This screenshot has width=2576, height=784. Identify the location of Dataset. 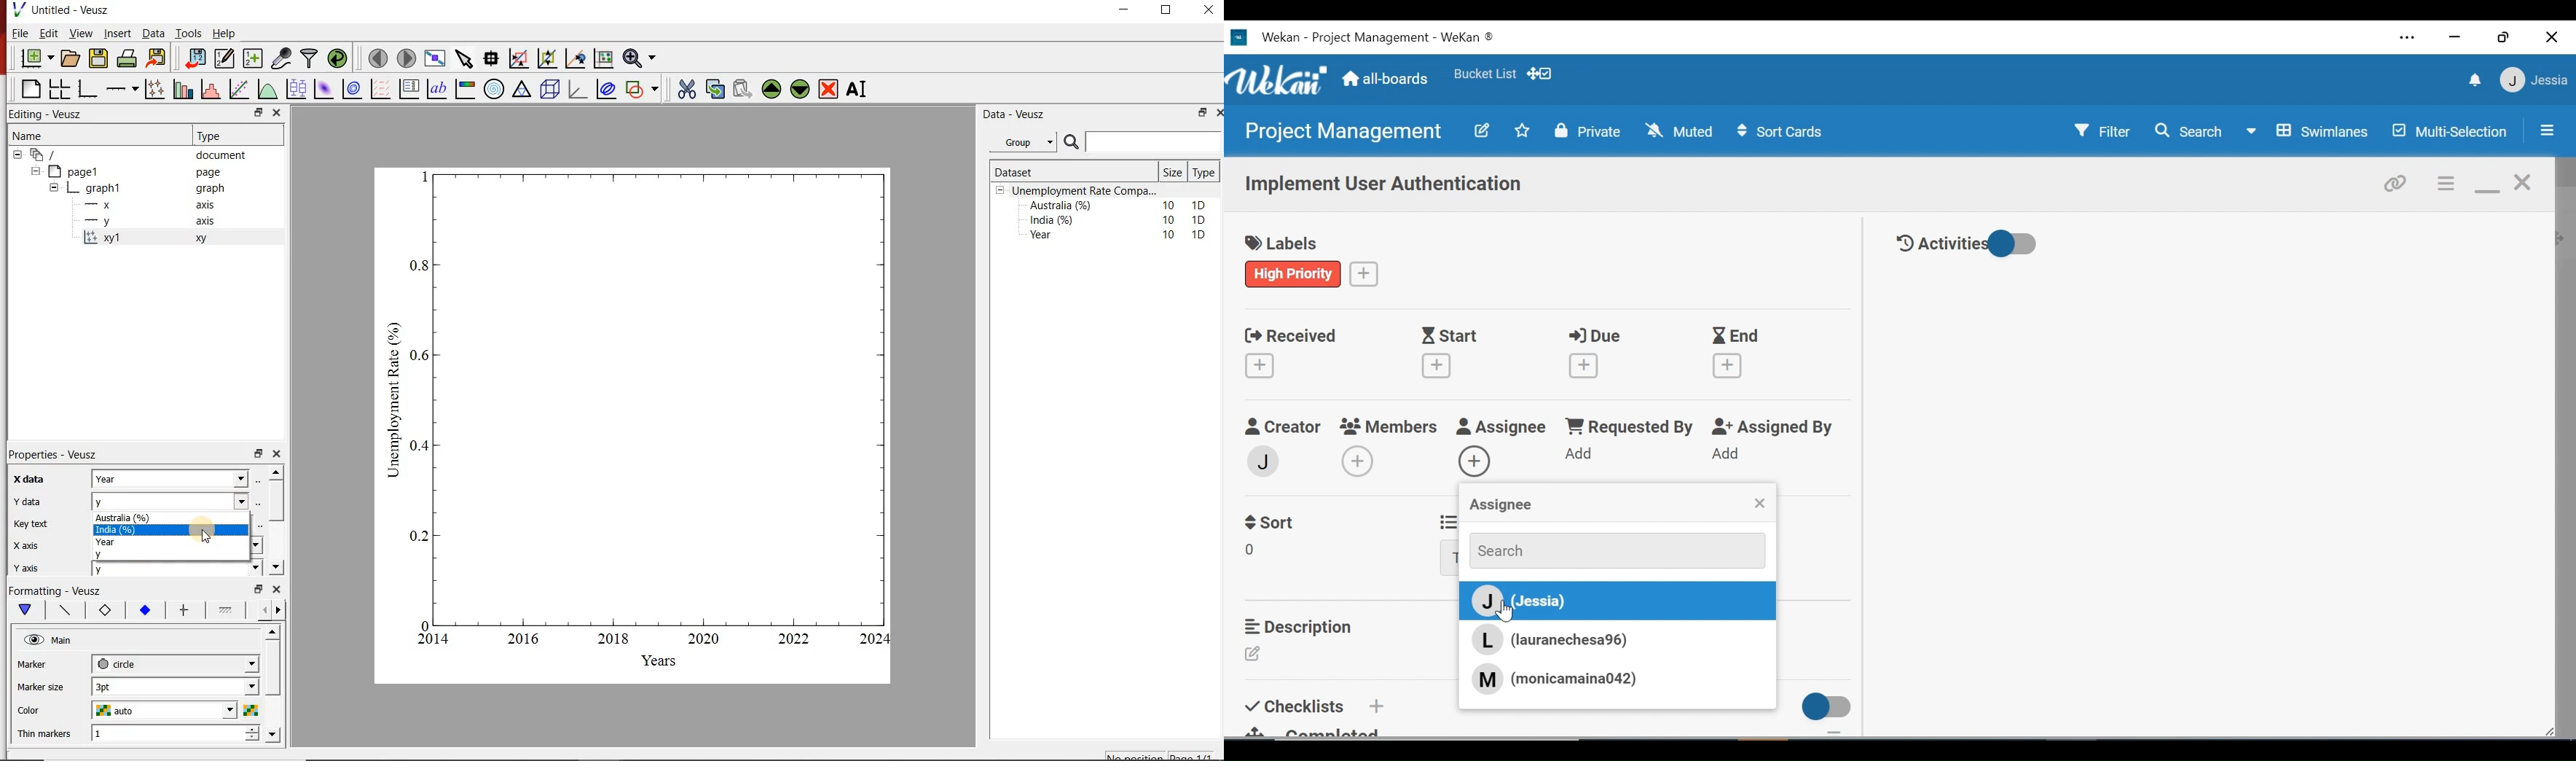
(1048, 172).